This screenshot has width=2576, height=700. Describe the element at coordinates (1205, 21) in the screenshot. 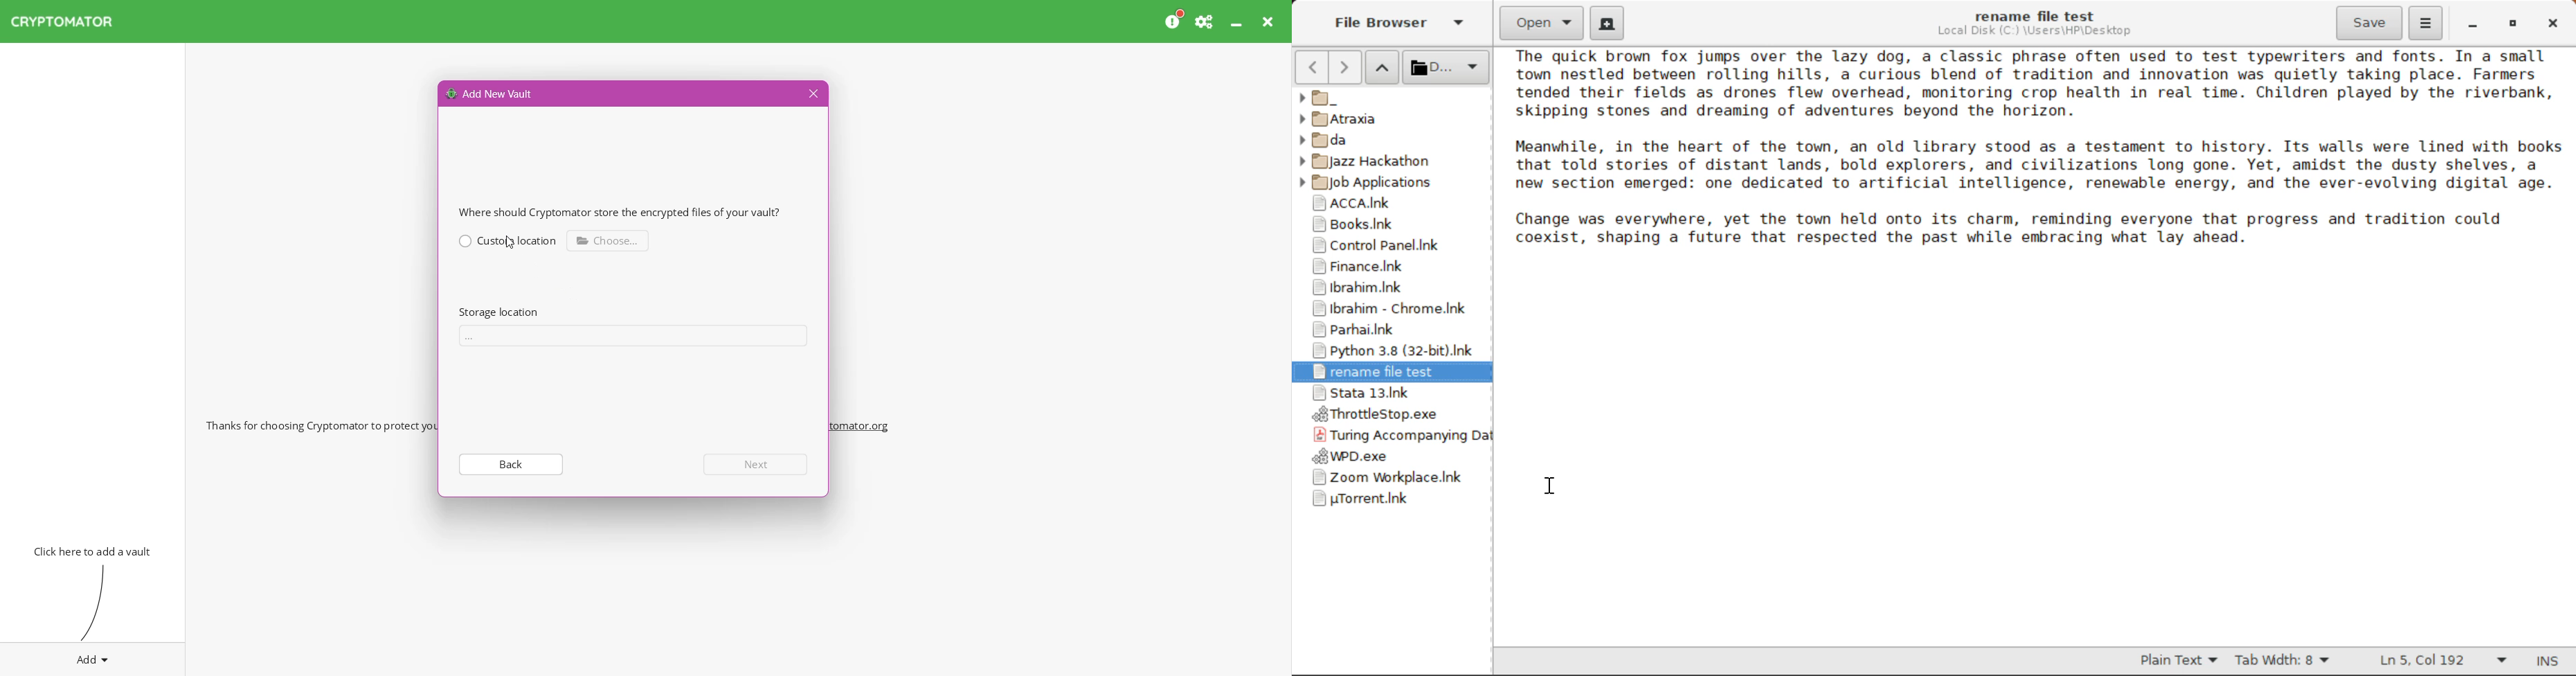

I see `Preferences` at that location.